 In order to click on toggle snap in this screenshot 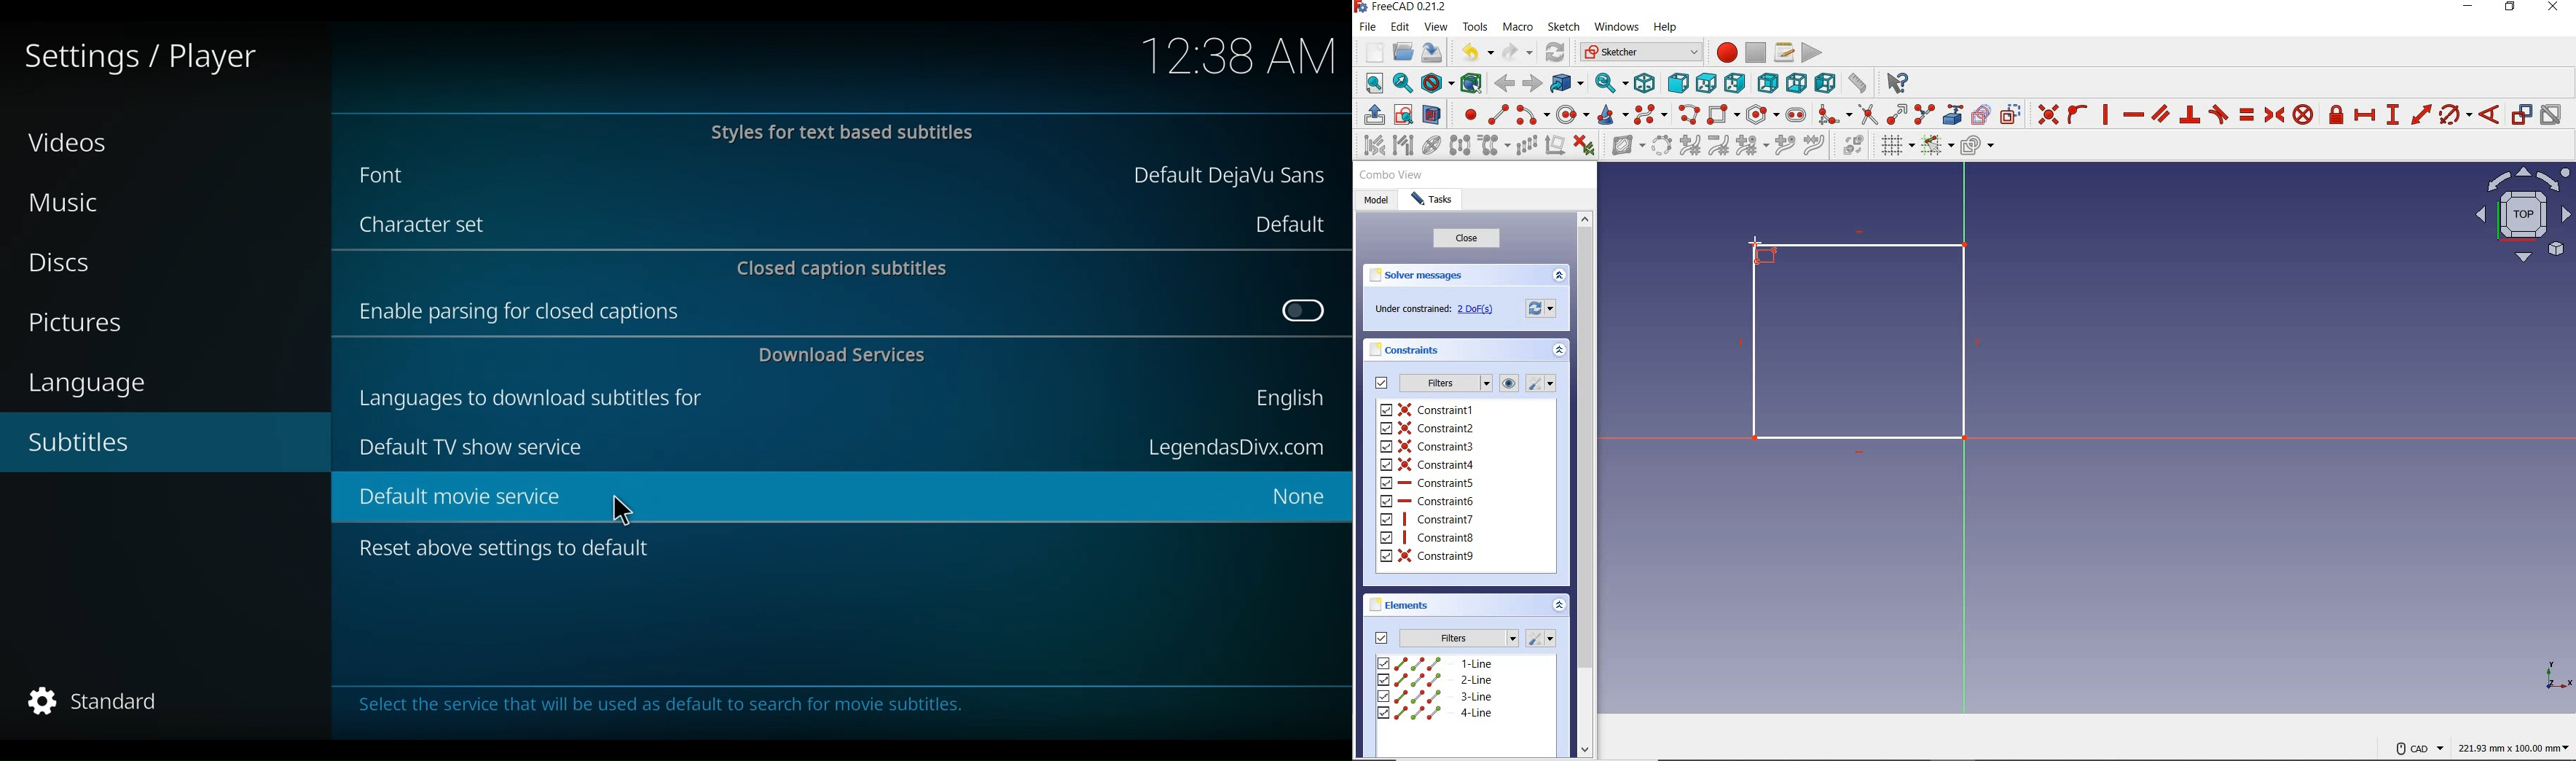, I will do `click(1937, 147)`.